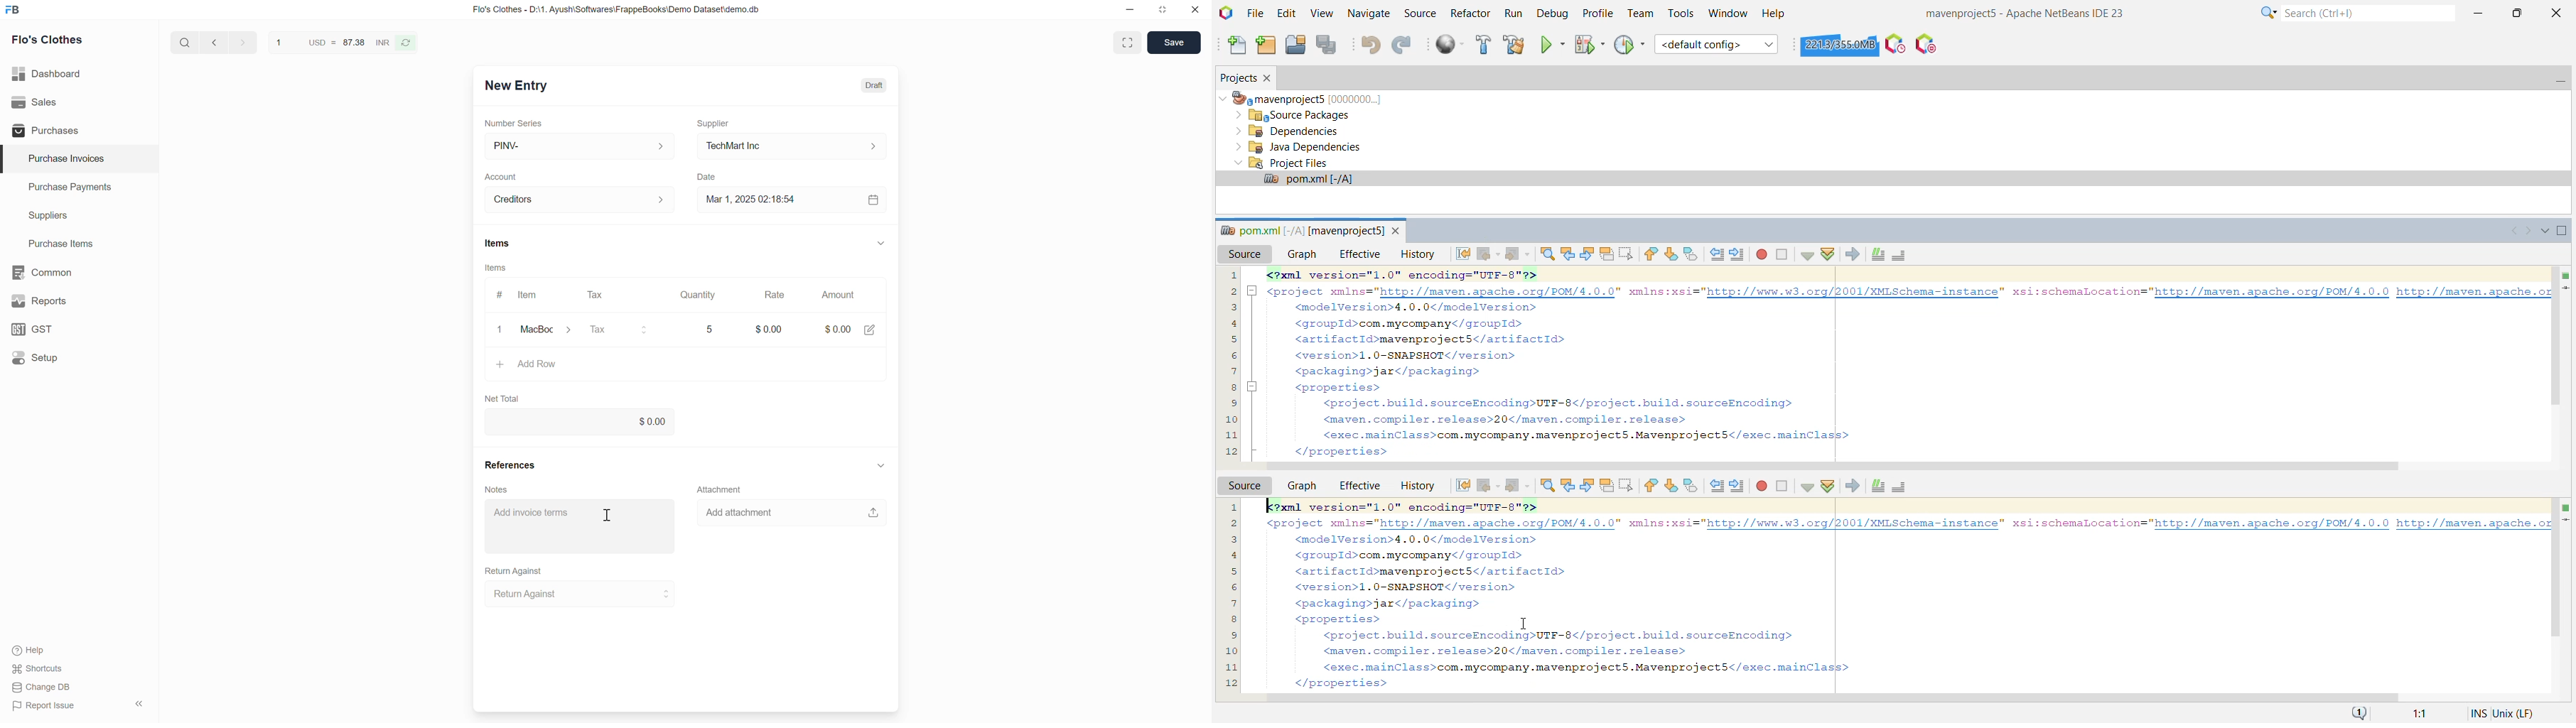  I want to click on Reverse, so click(406, 43).